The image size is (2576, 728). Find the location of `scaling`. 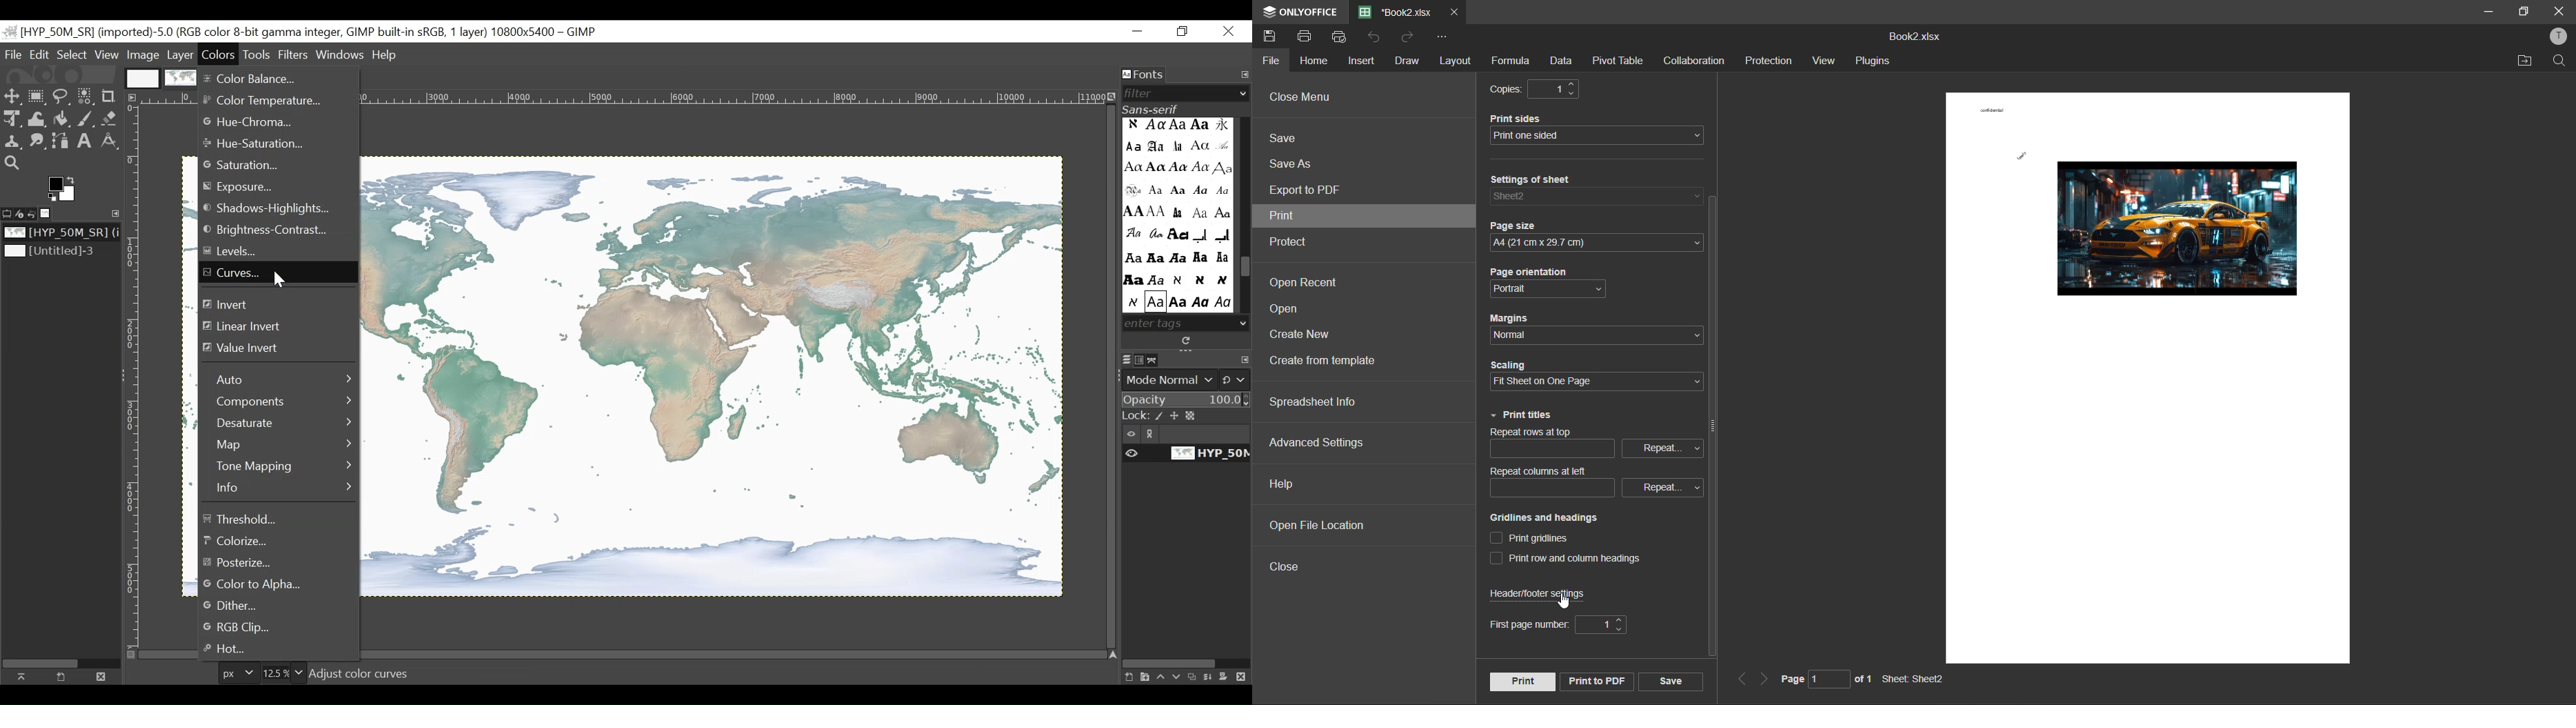

scaling is located at coordinates (1596, 382).